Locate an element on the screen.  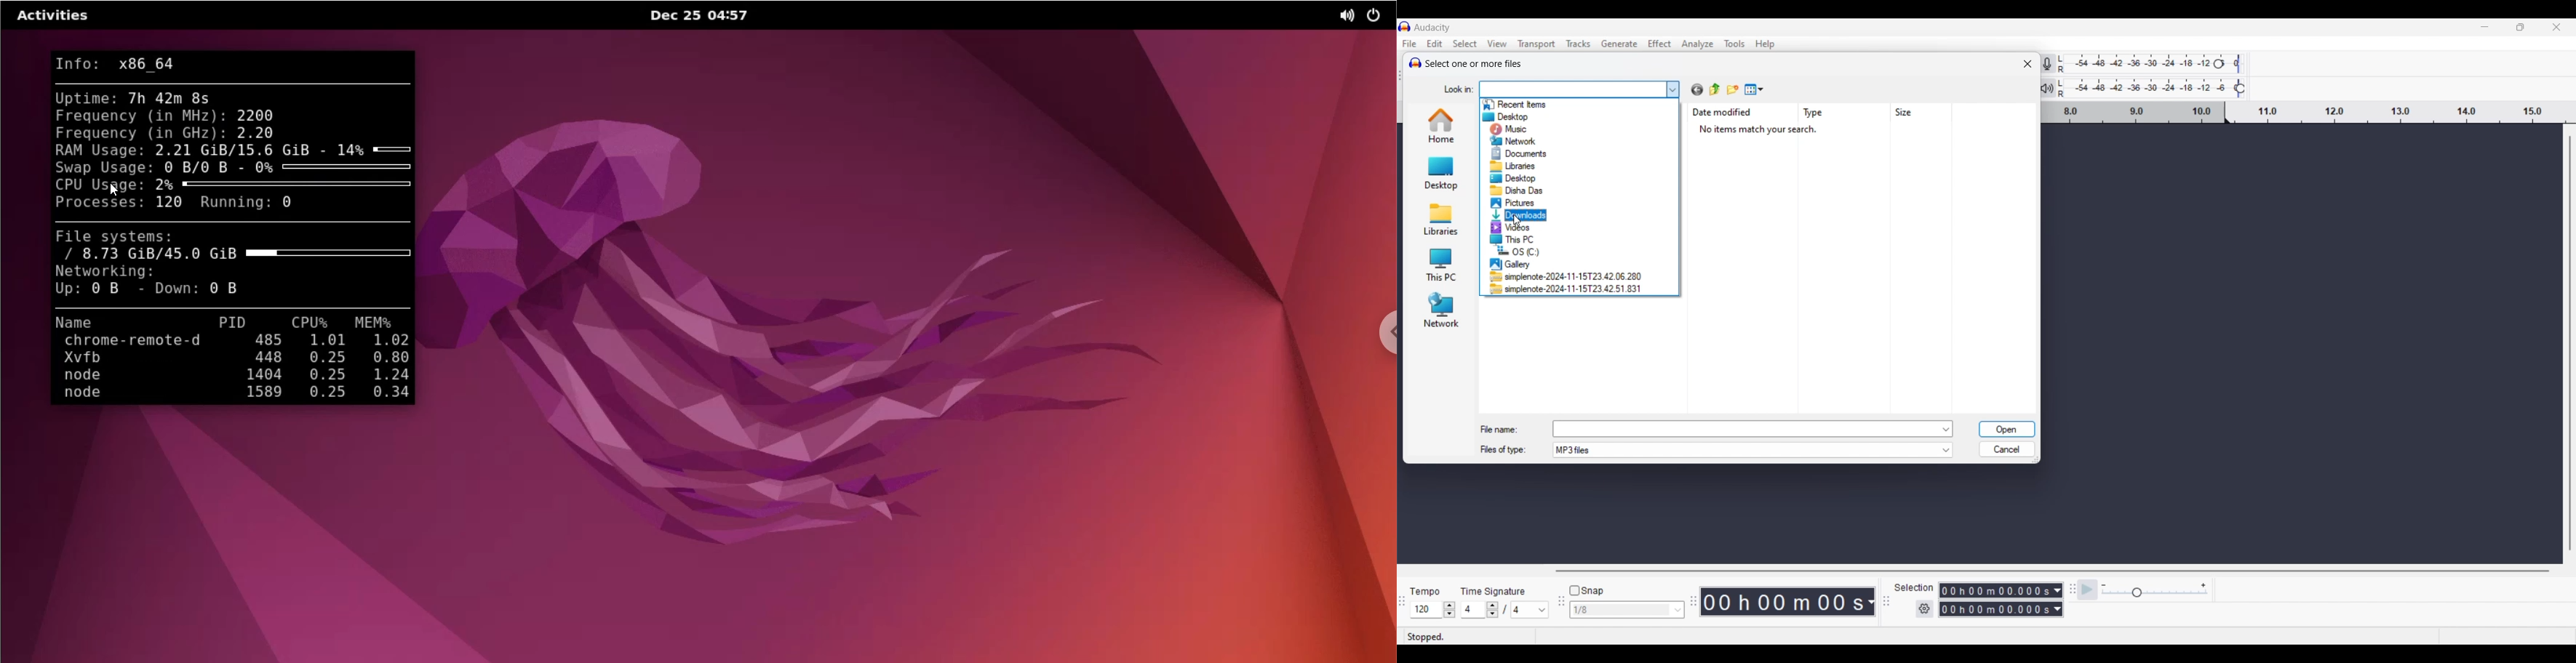
Type in folder is located at coordinates (1572, 87).